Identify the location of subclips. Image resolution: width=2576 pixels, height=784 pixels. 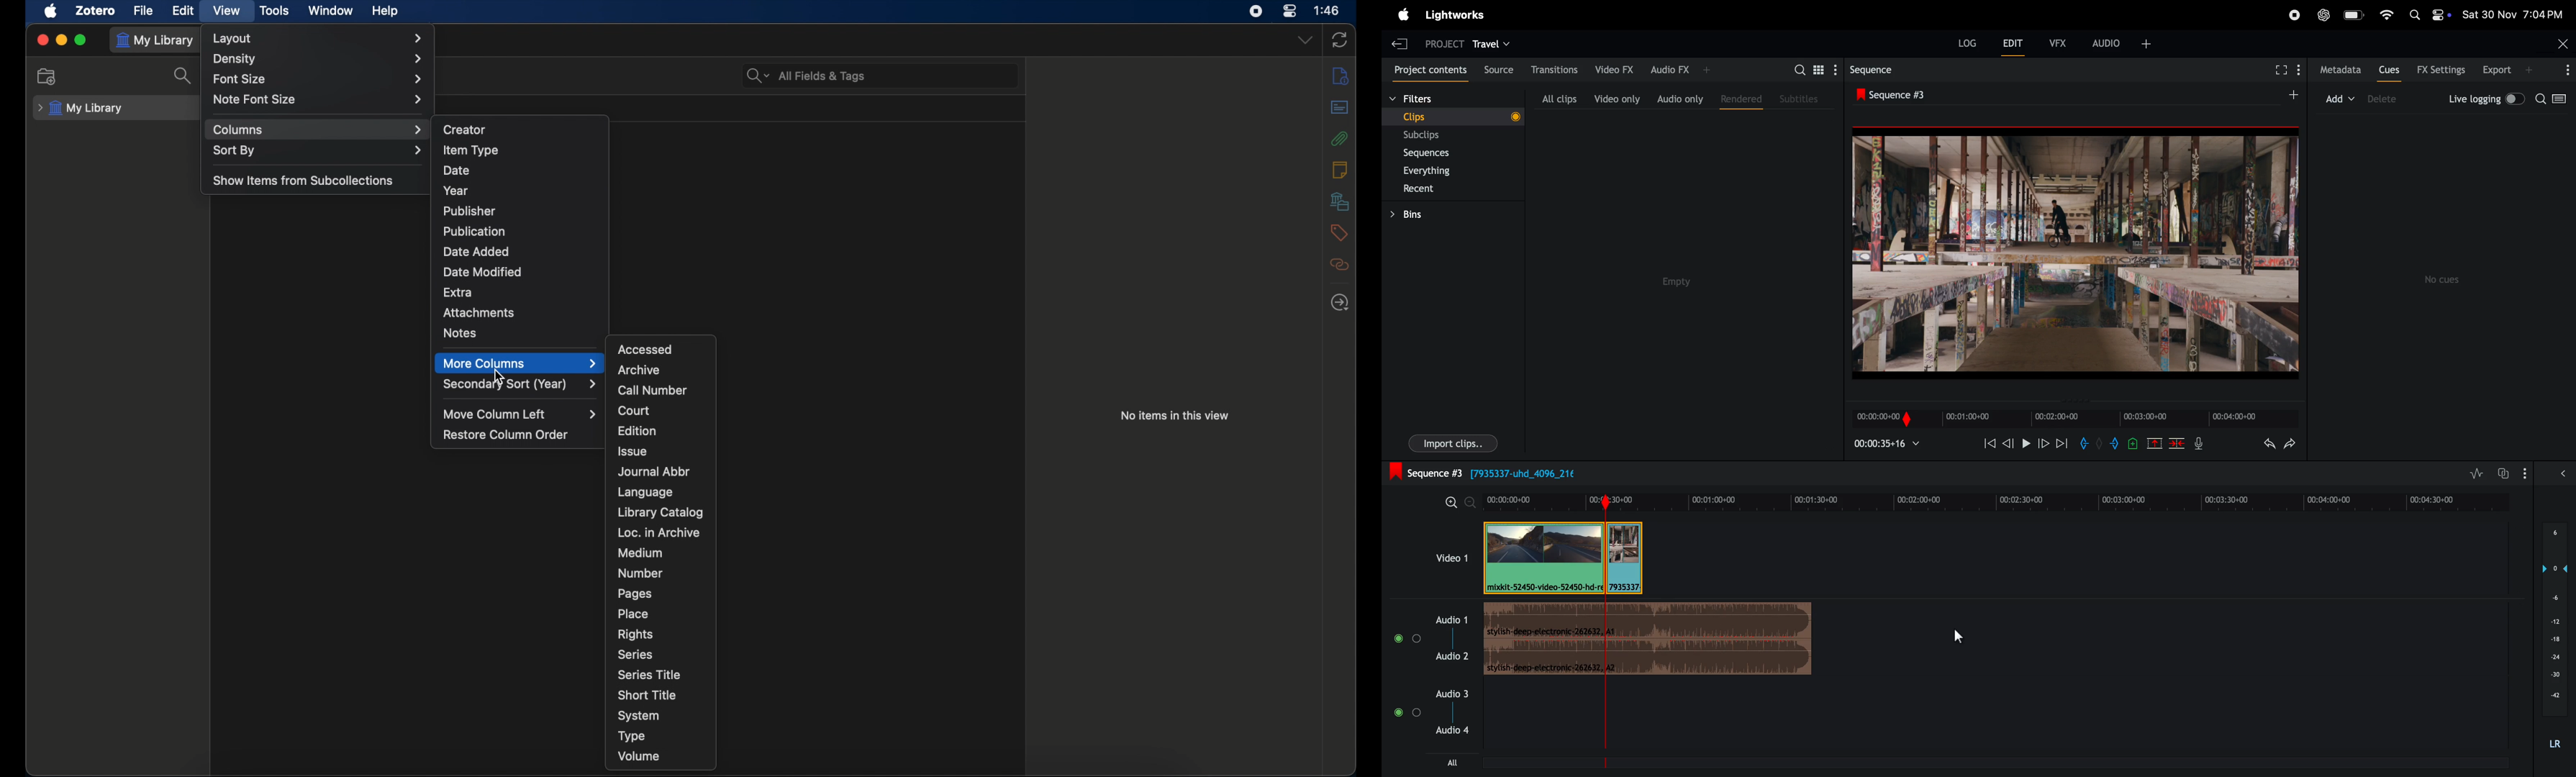
(1437, 135).